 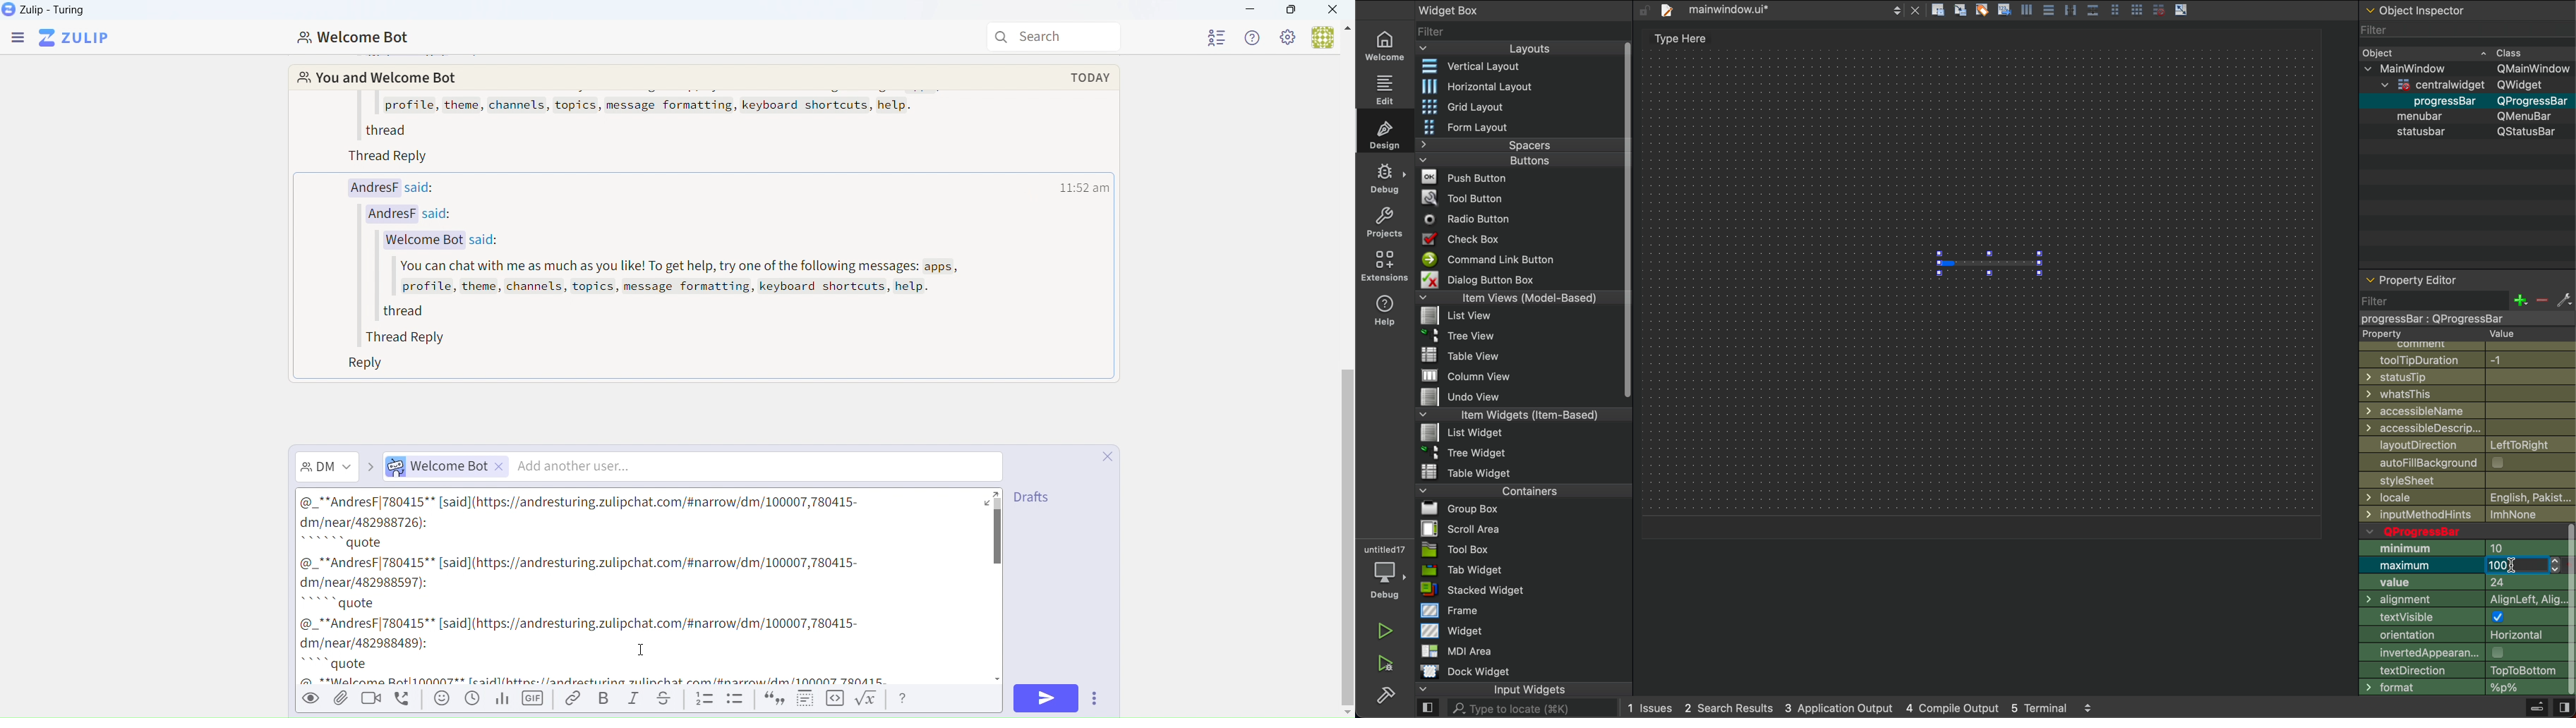 I want to click on Direct Message, so click(x=686, y=466).